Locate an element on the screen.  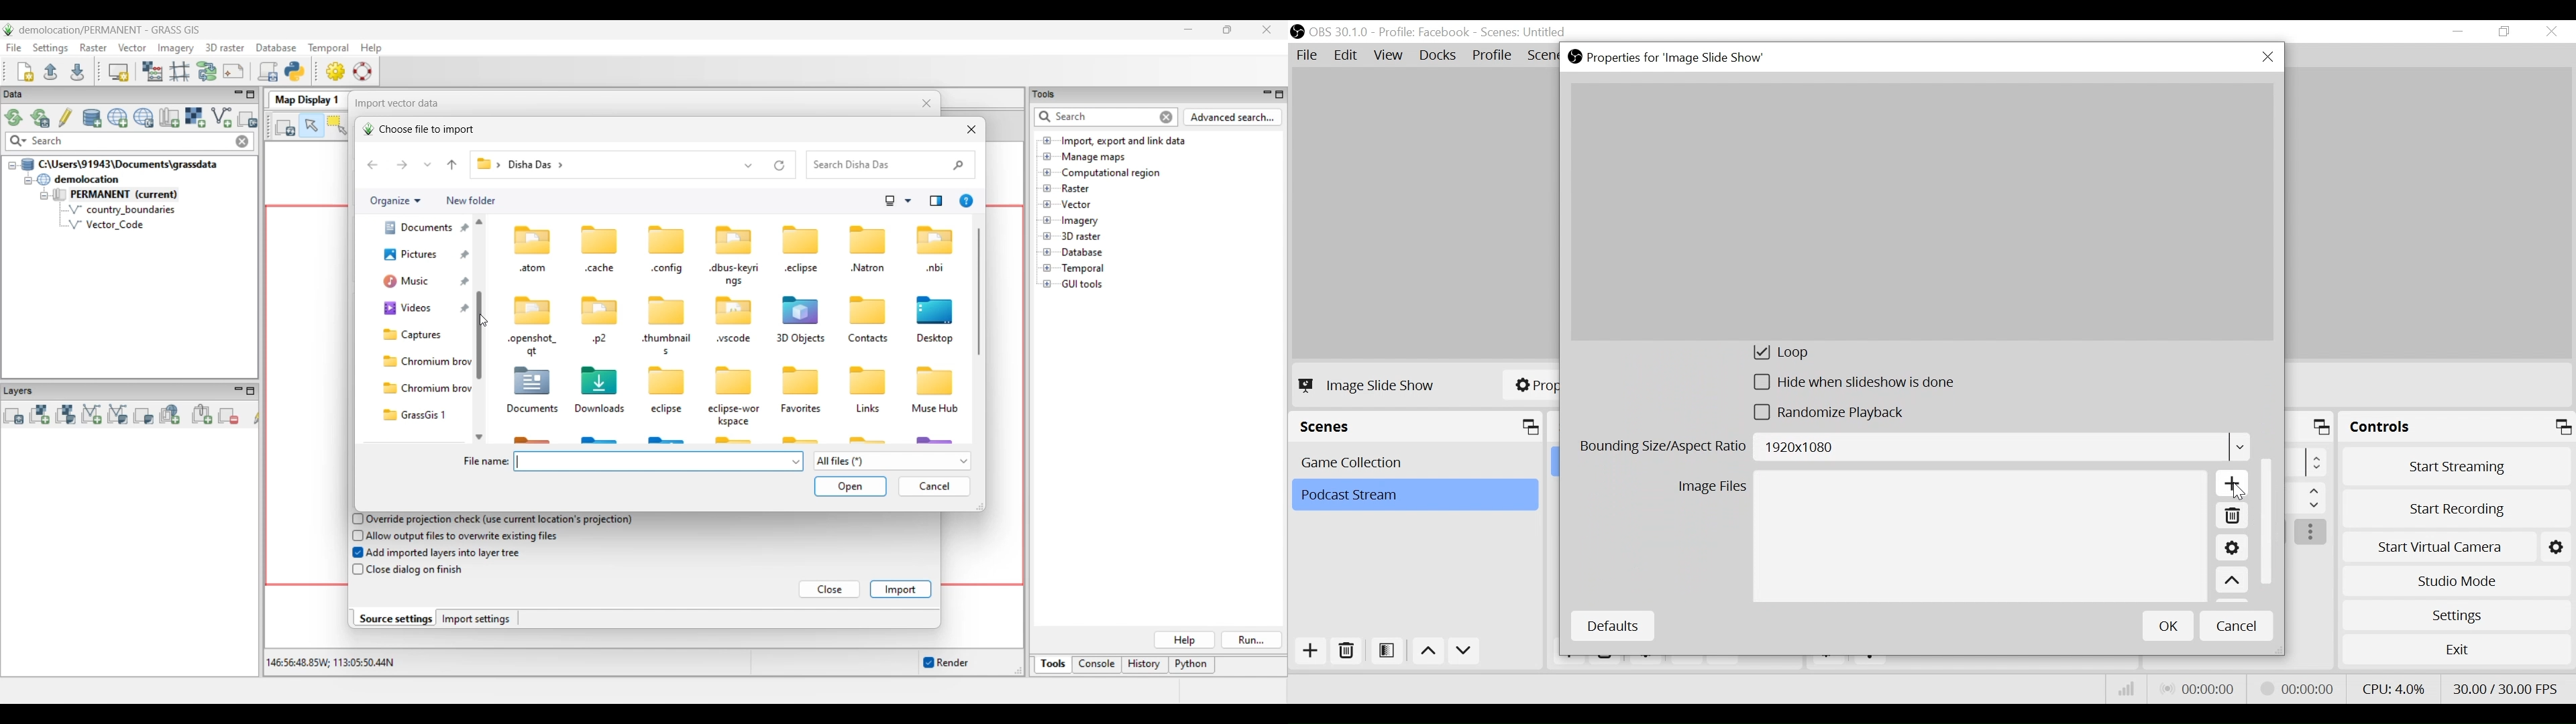
Move Down is located at coordinates (1464, 653).